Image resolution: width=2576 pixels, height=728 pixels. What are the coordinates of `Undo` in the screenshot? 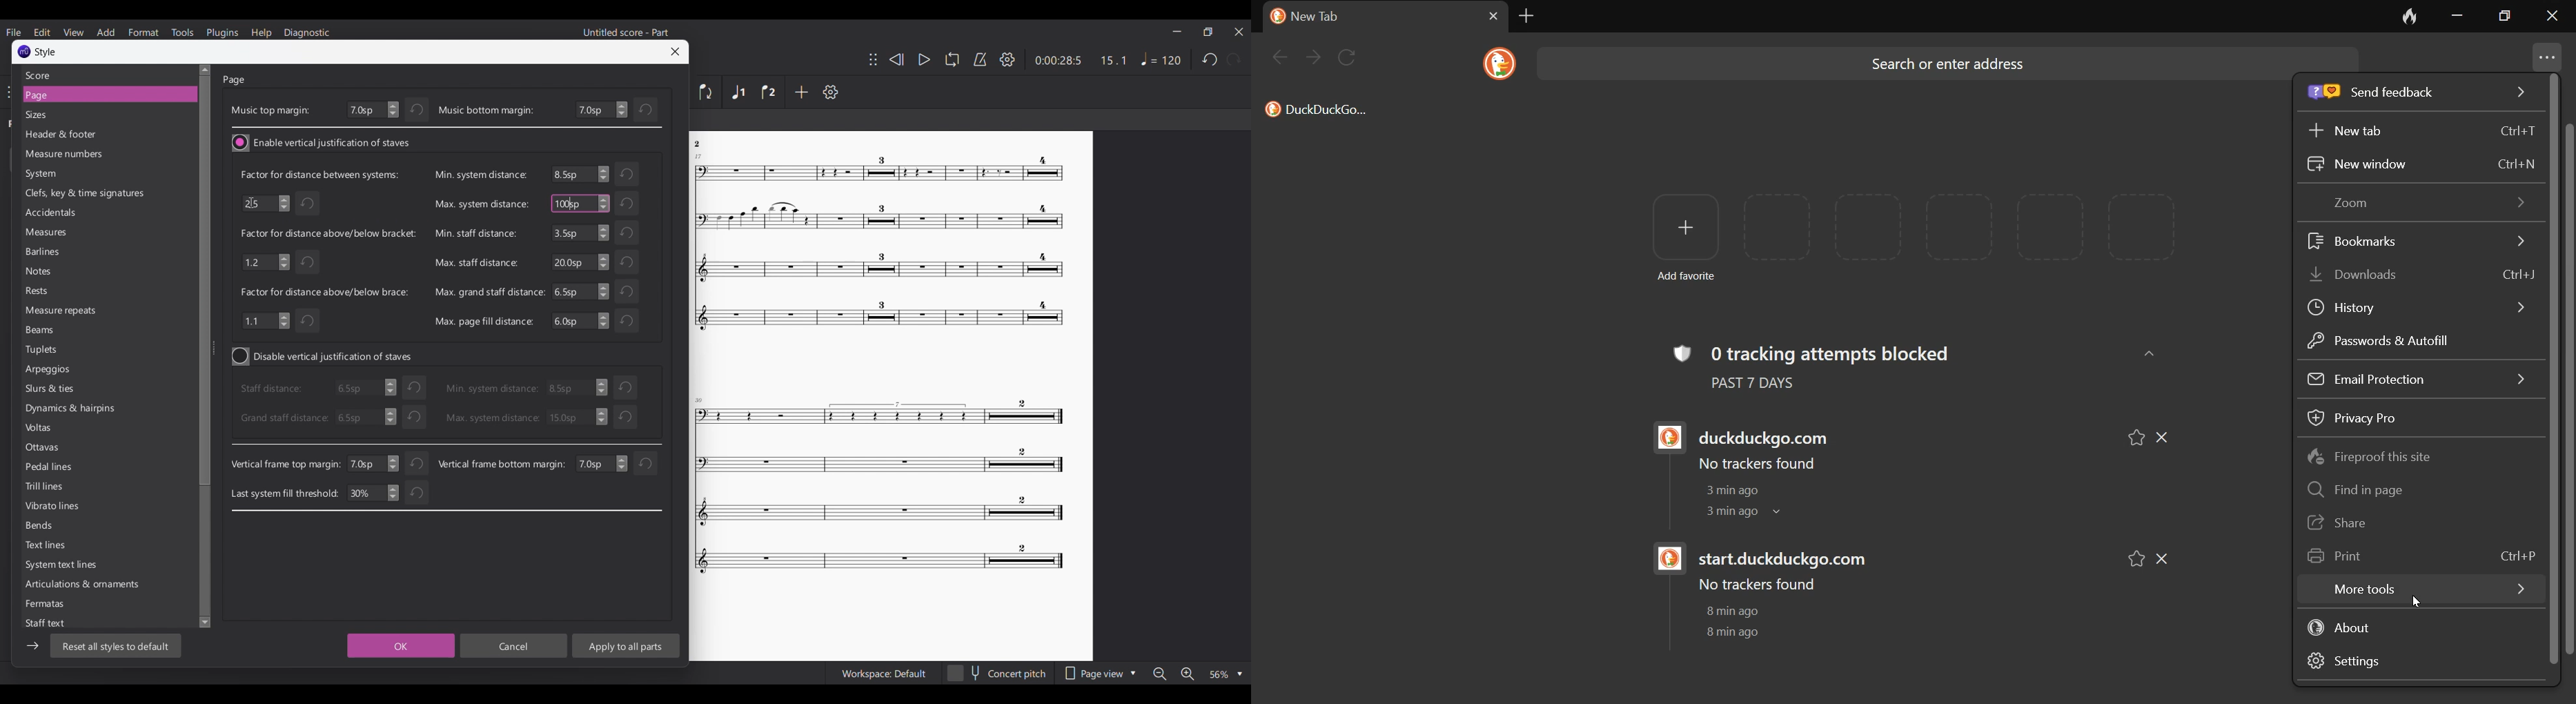 It's located at (629, 261).